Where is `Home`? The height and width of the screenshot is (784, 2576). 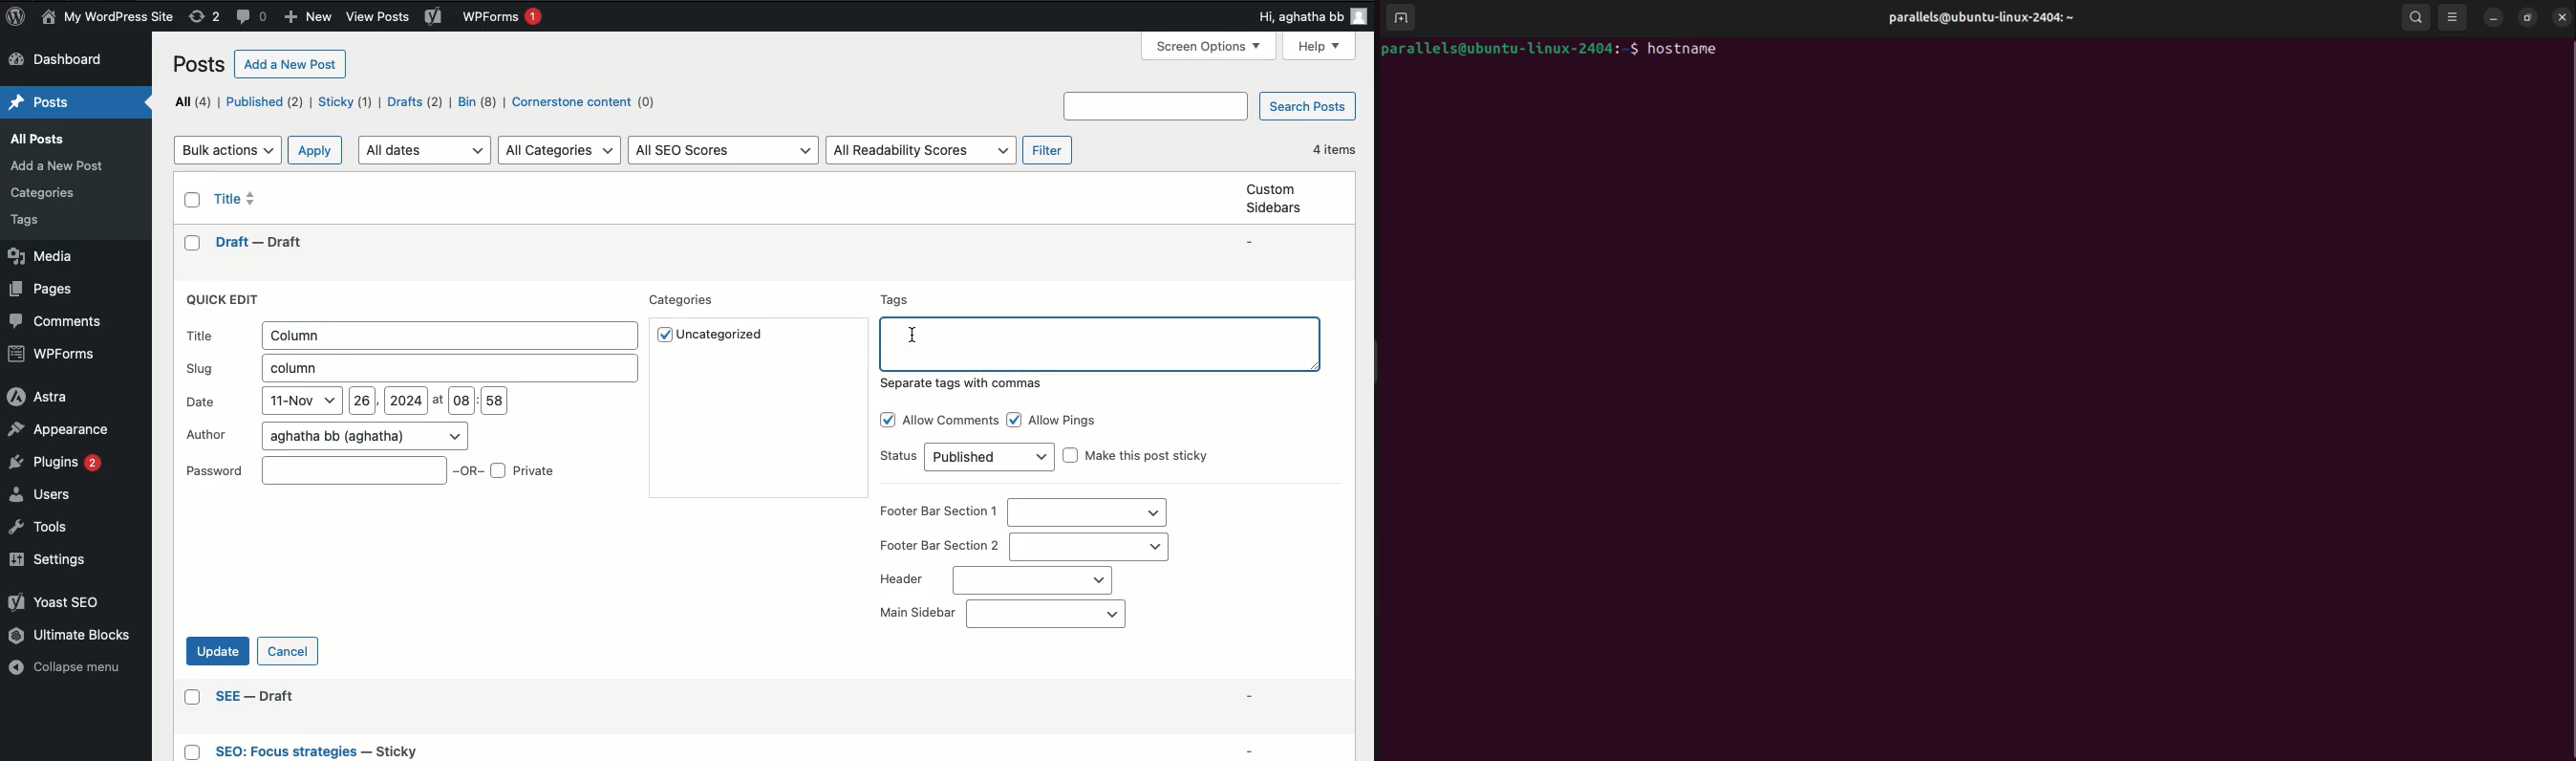 Home is located at coordinates (37, 103).